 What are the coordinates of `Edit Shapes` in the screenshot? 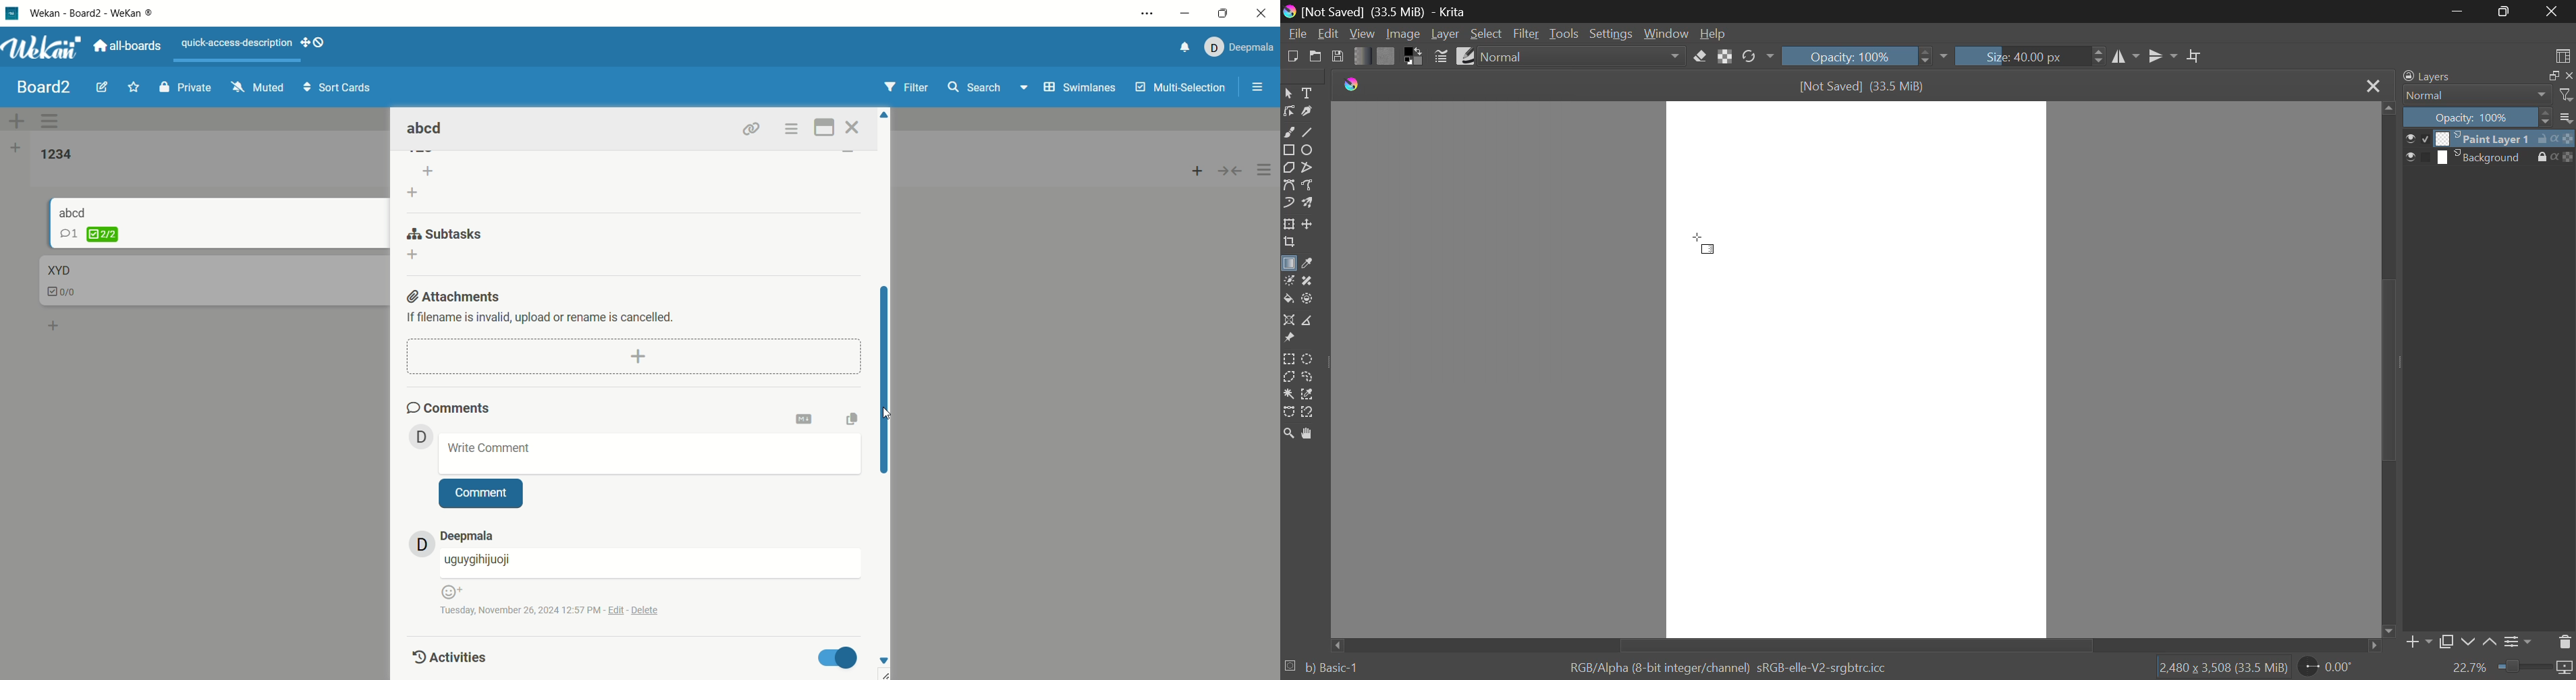 It's located at (1288, 111).